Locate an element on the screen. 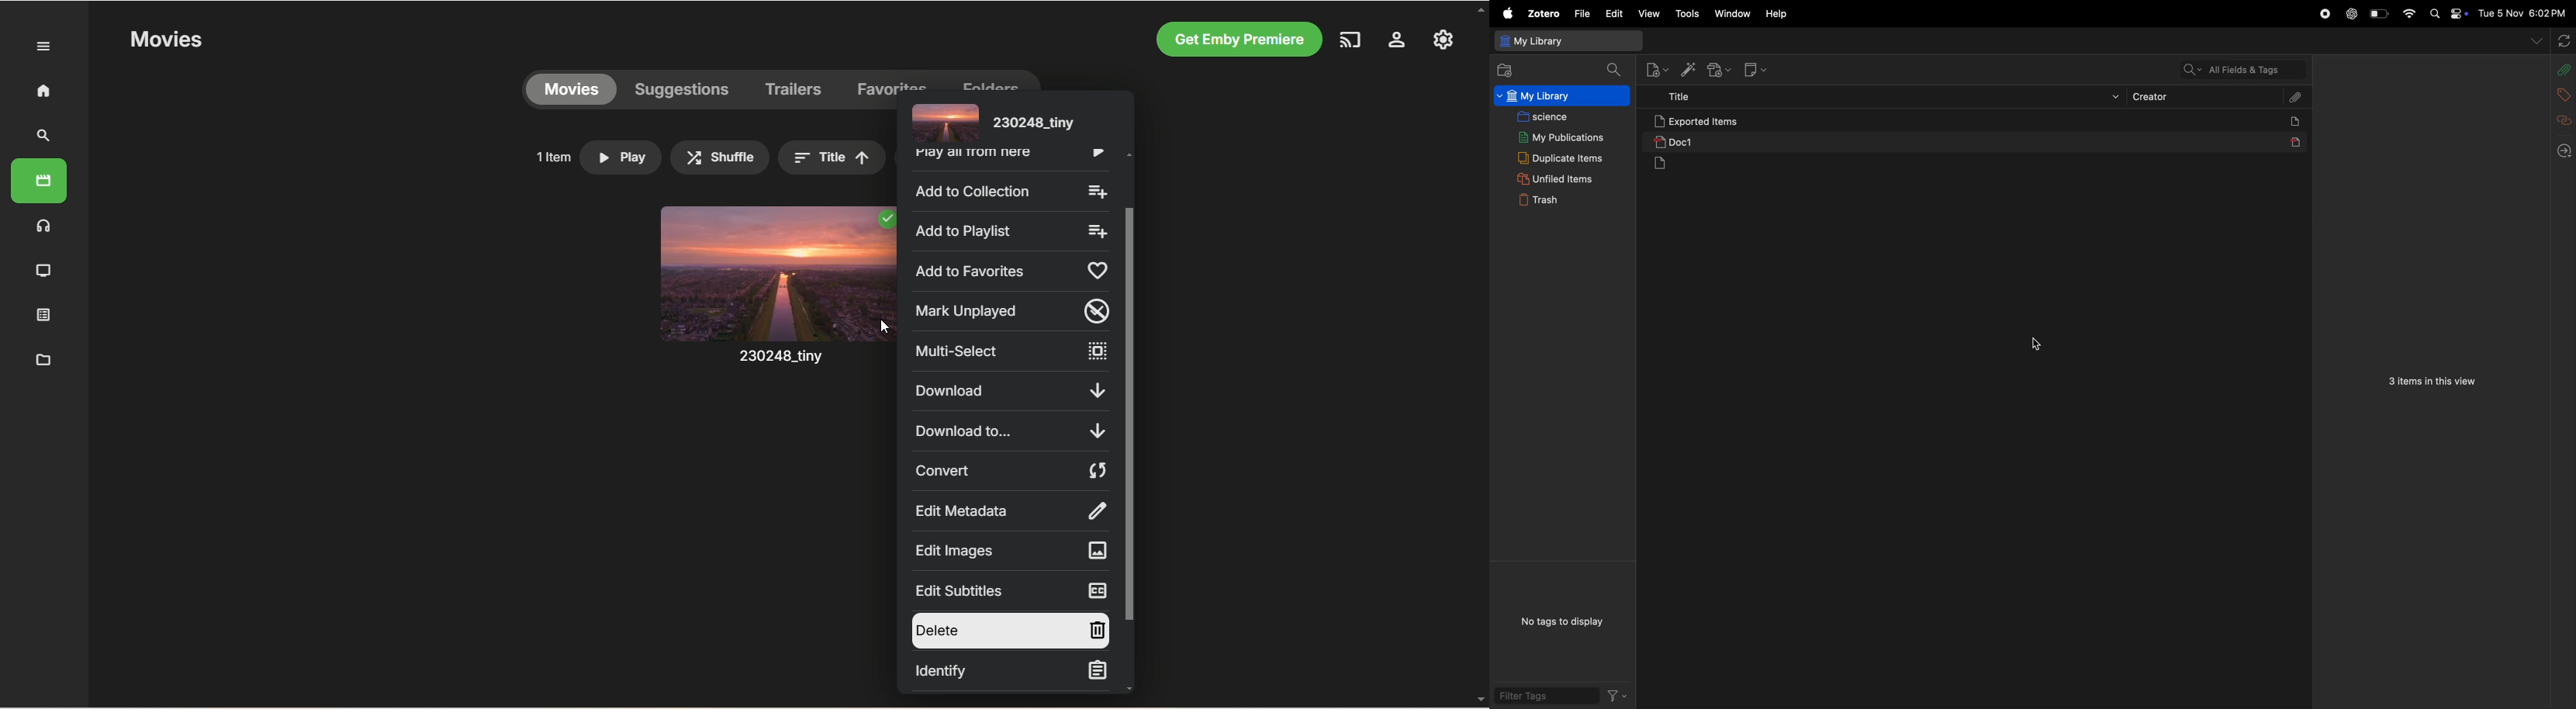 This screenshot has height=728, width=2576. convert is located at coordinates (1011, 471).